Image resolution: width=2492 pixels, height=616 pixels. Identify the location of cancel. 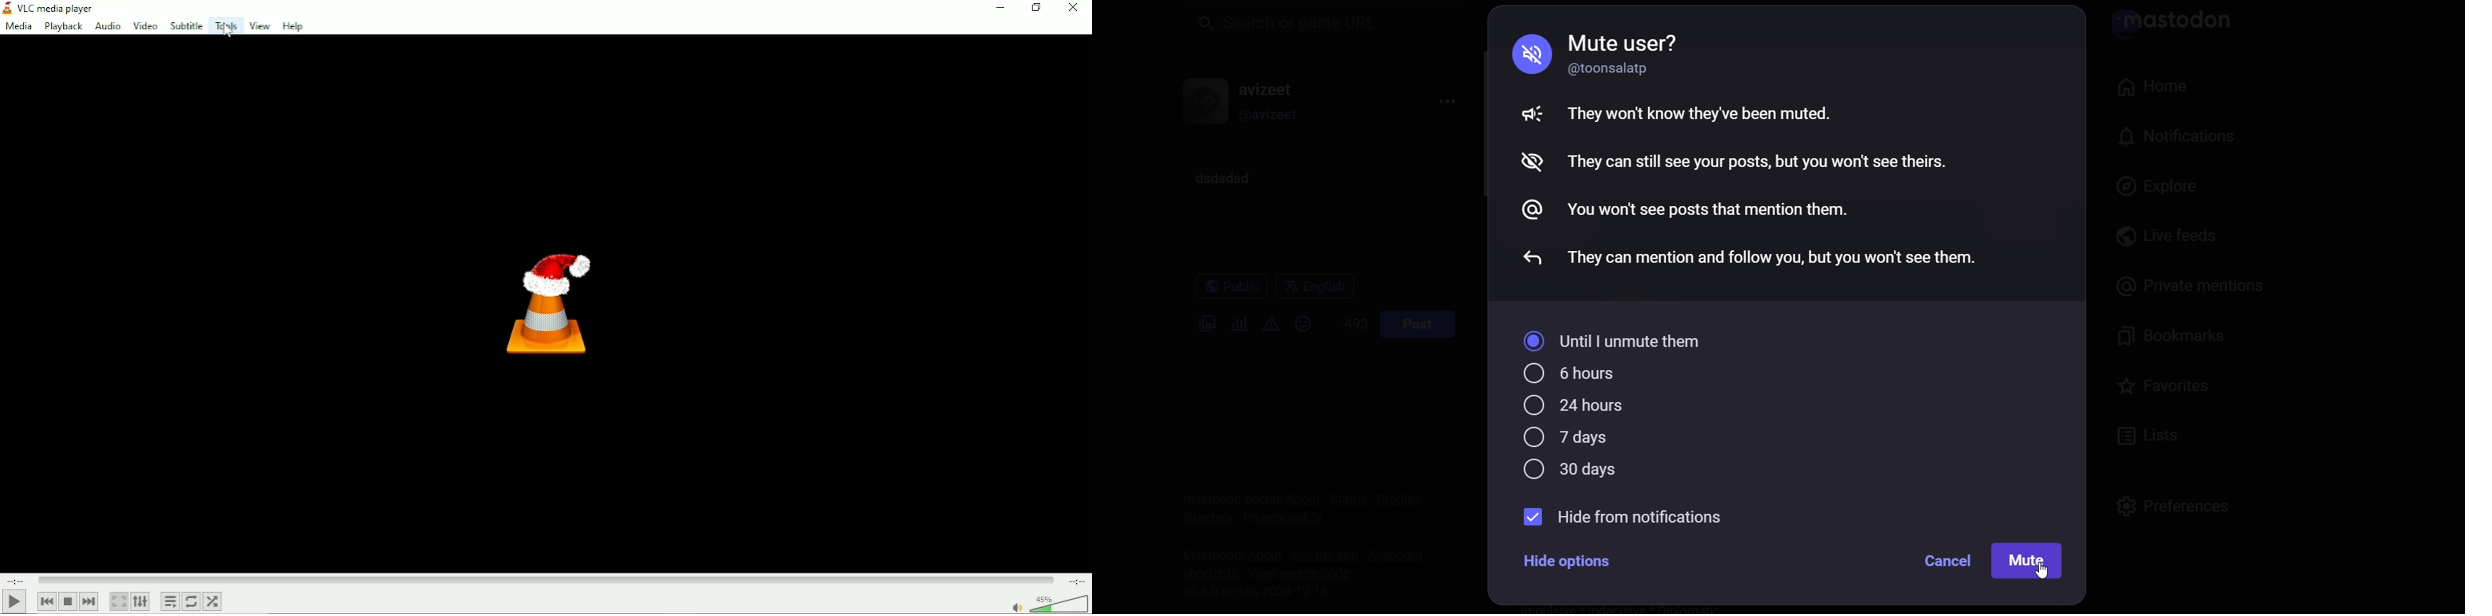
(1947, 560).